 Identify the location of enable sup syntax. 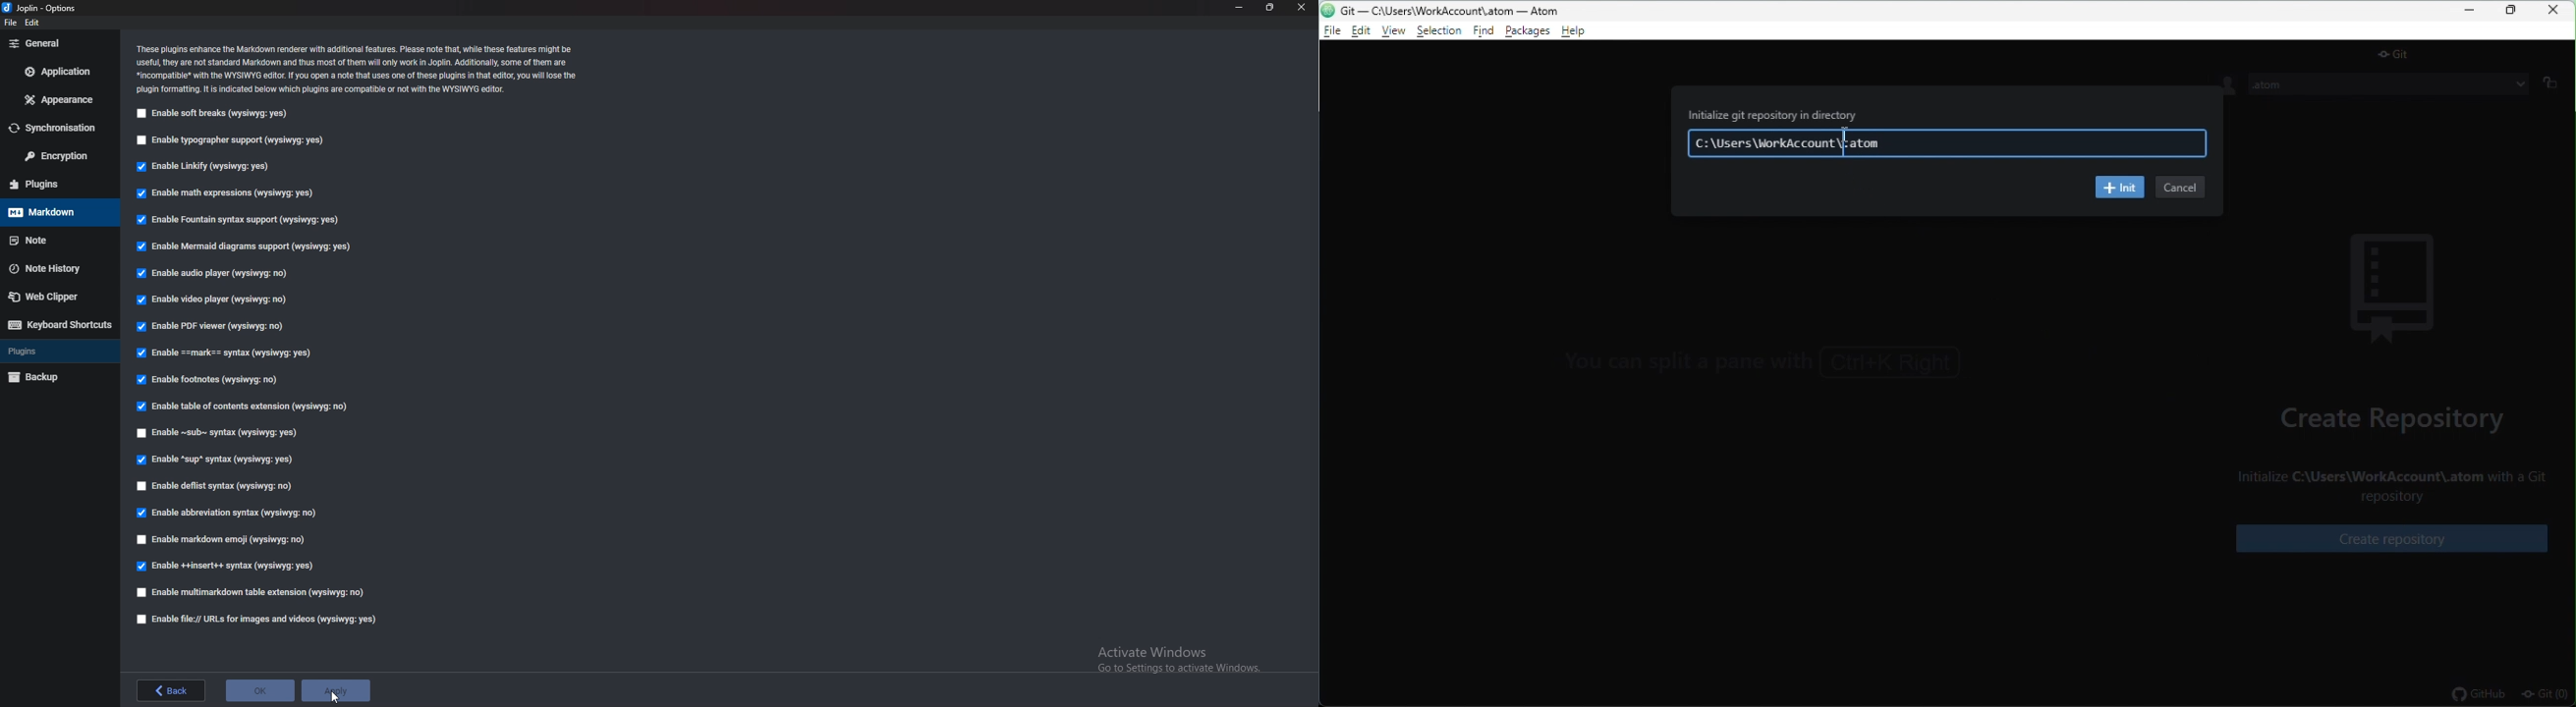
(216, 460).